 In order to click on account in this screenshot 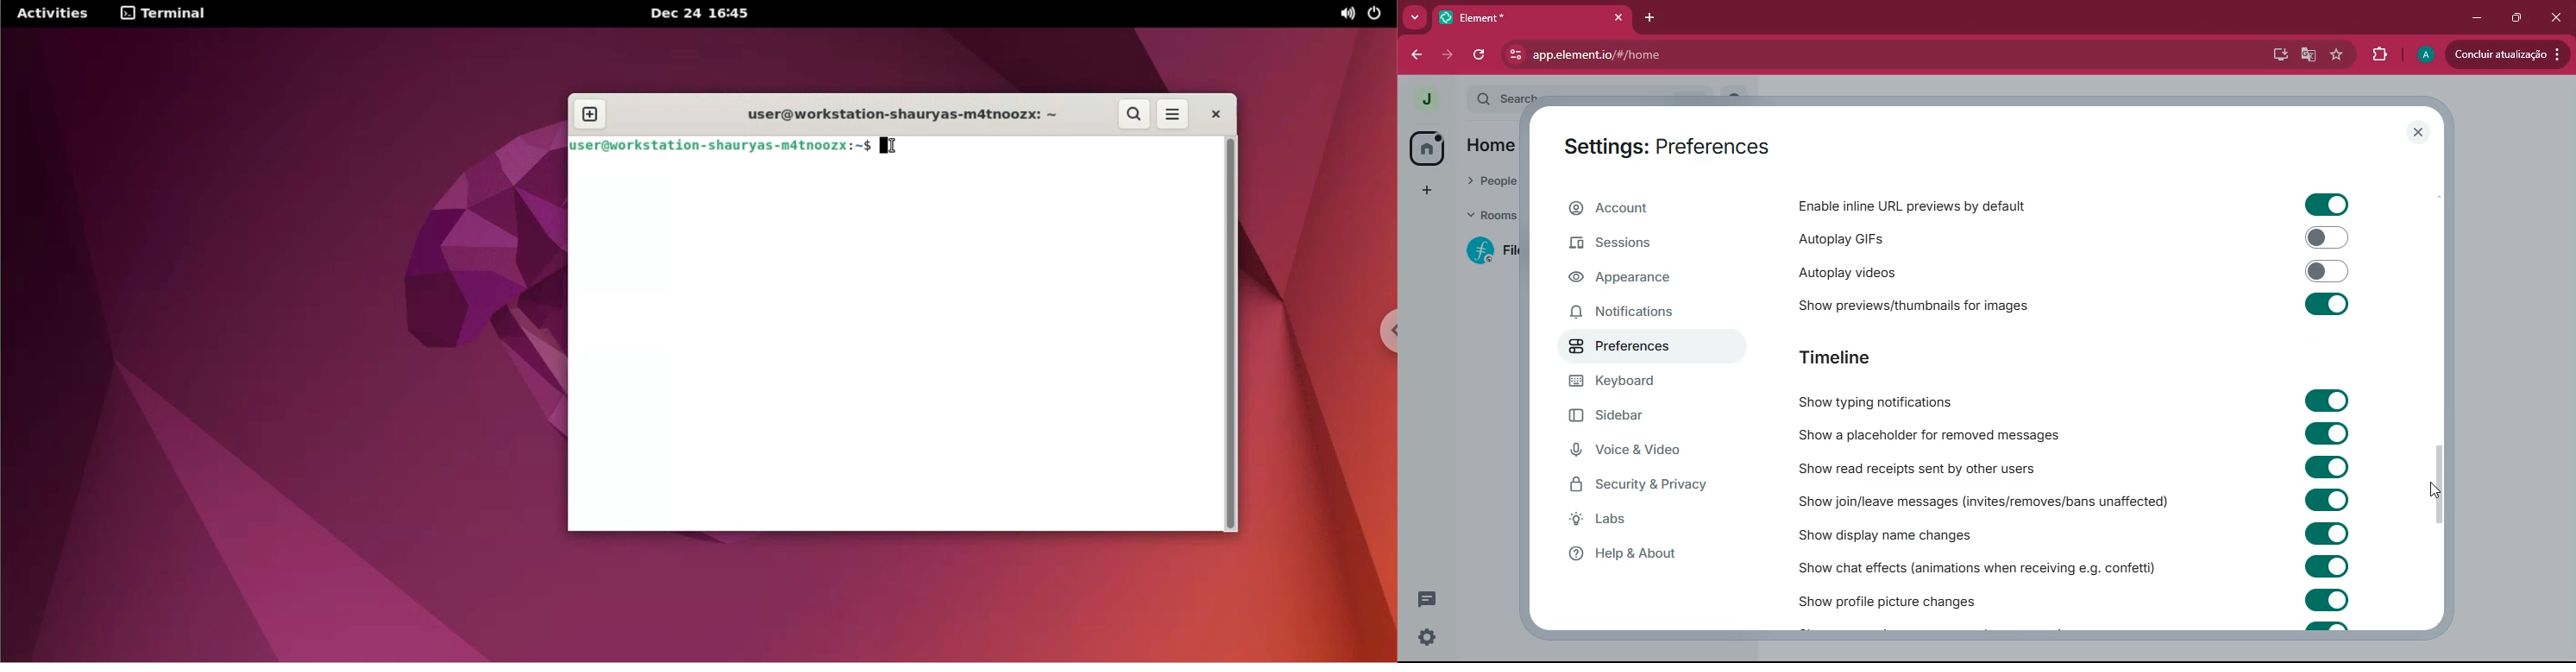, I will do `click(1646, 209)`.